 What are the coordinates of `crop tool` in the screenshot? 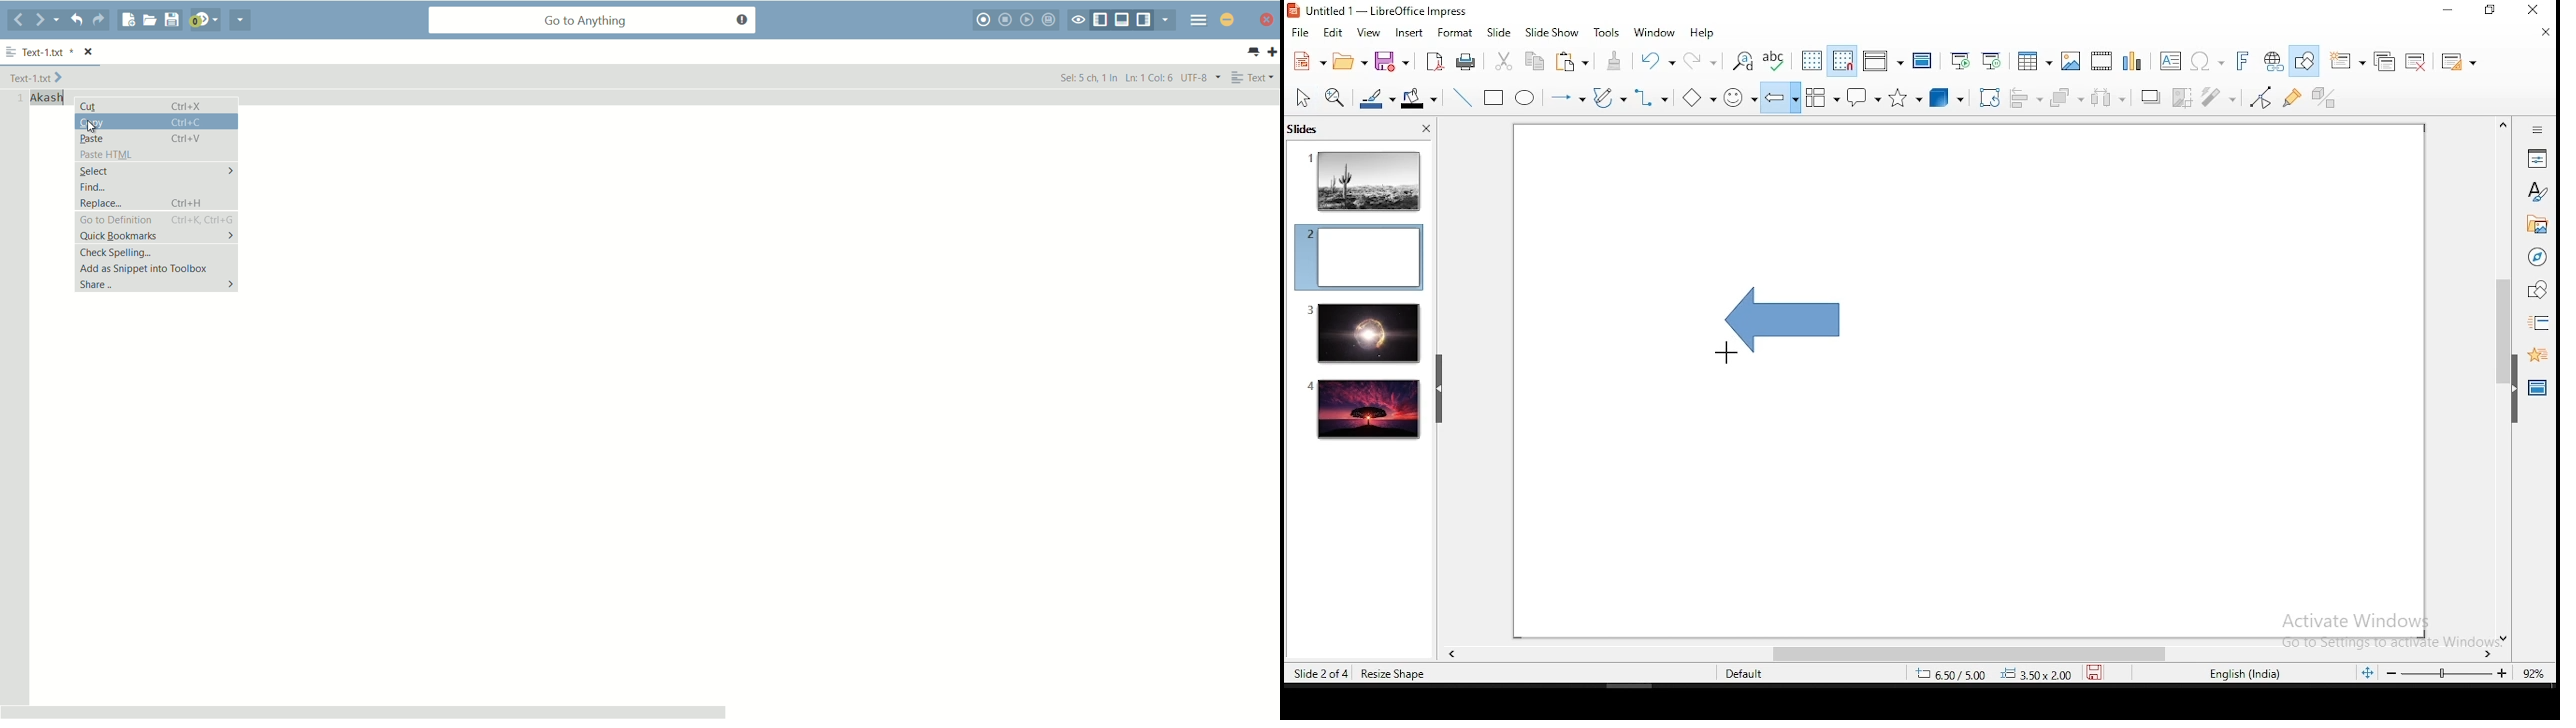 It's located at (1990, 98).